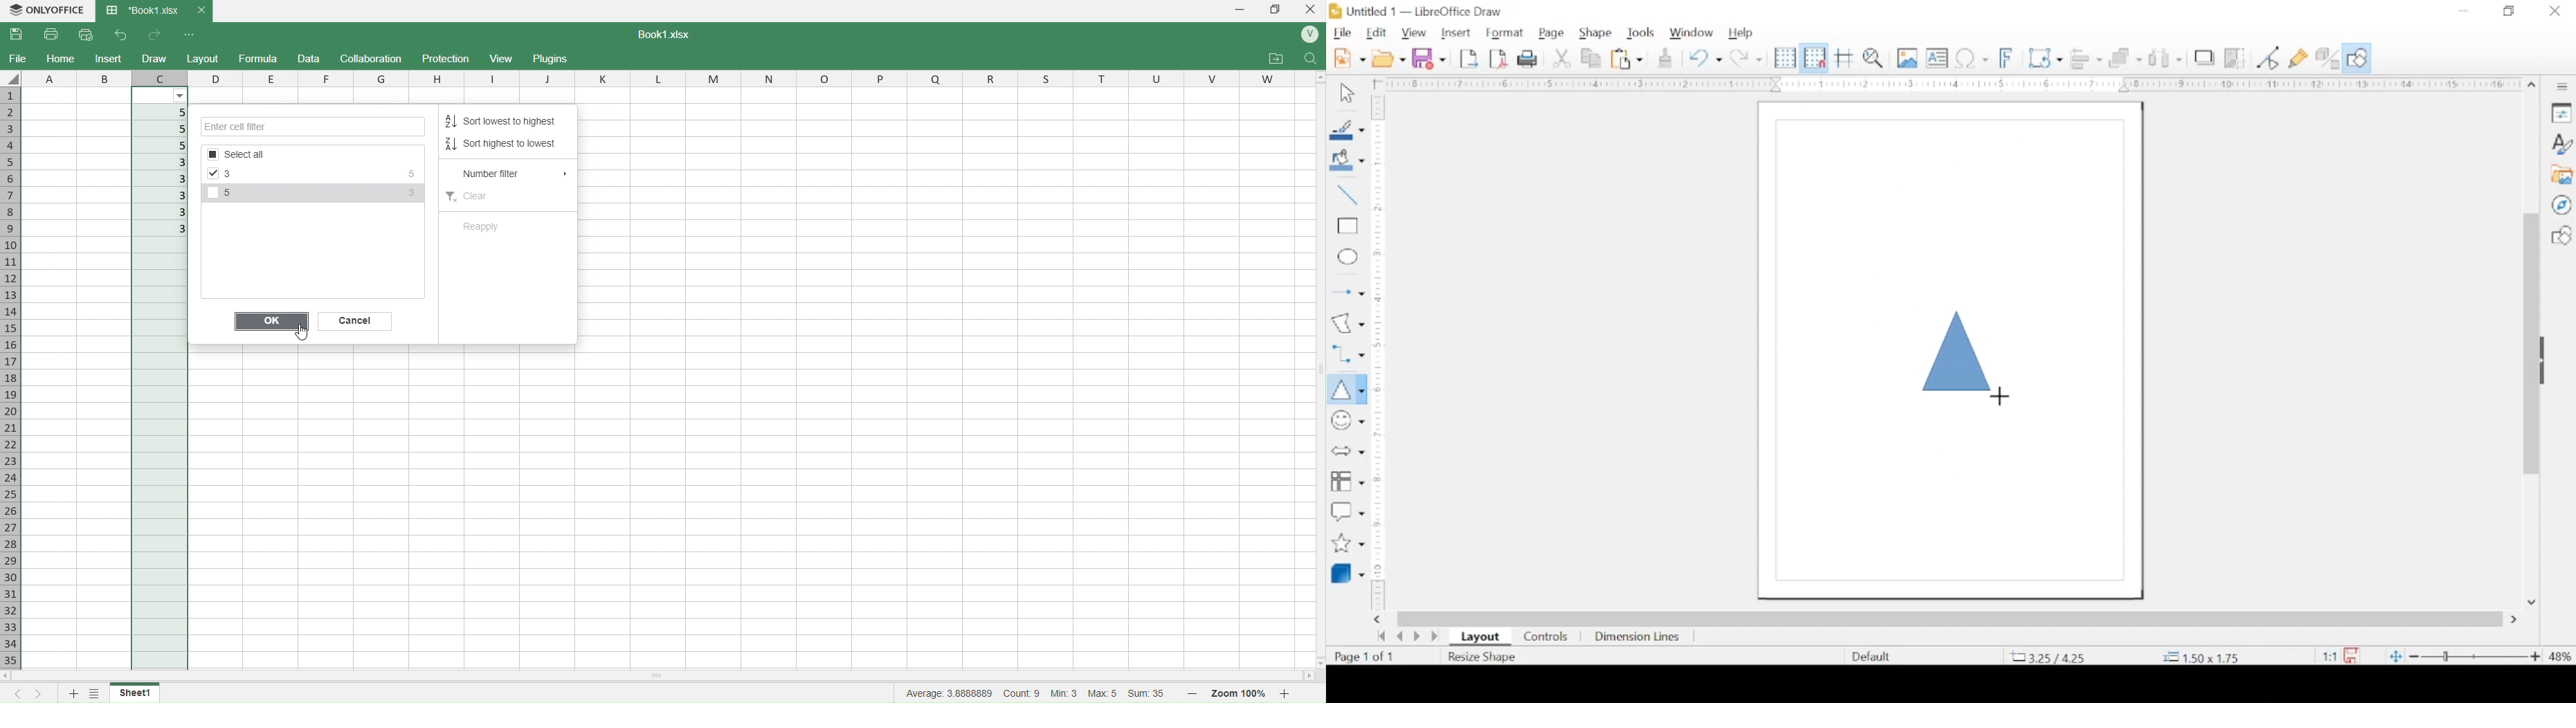 Image resolution: width=2576 pixels, height=728 pixels. Describe the element at coordinates (1241, 10) in the screenshot. I see `Minimize` at that location.